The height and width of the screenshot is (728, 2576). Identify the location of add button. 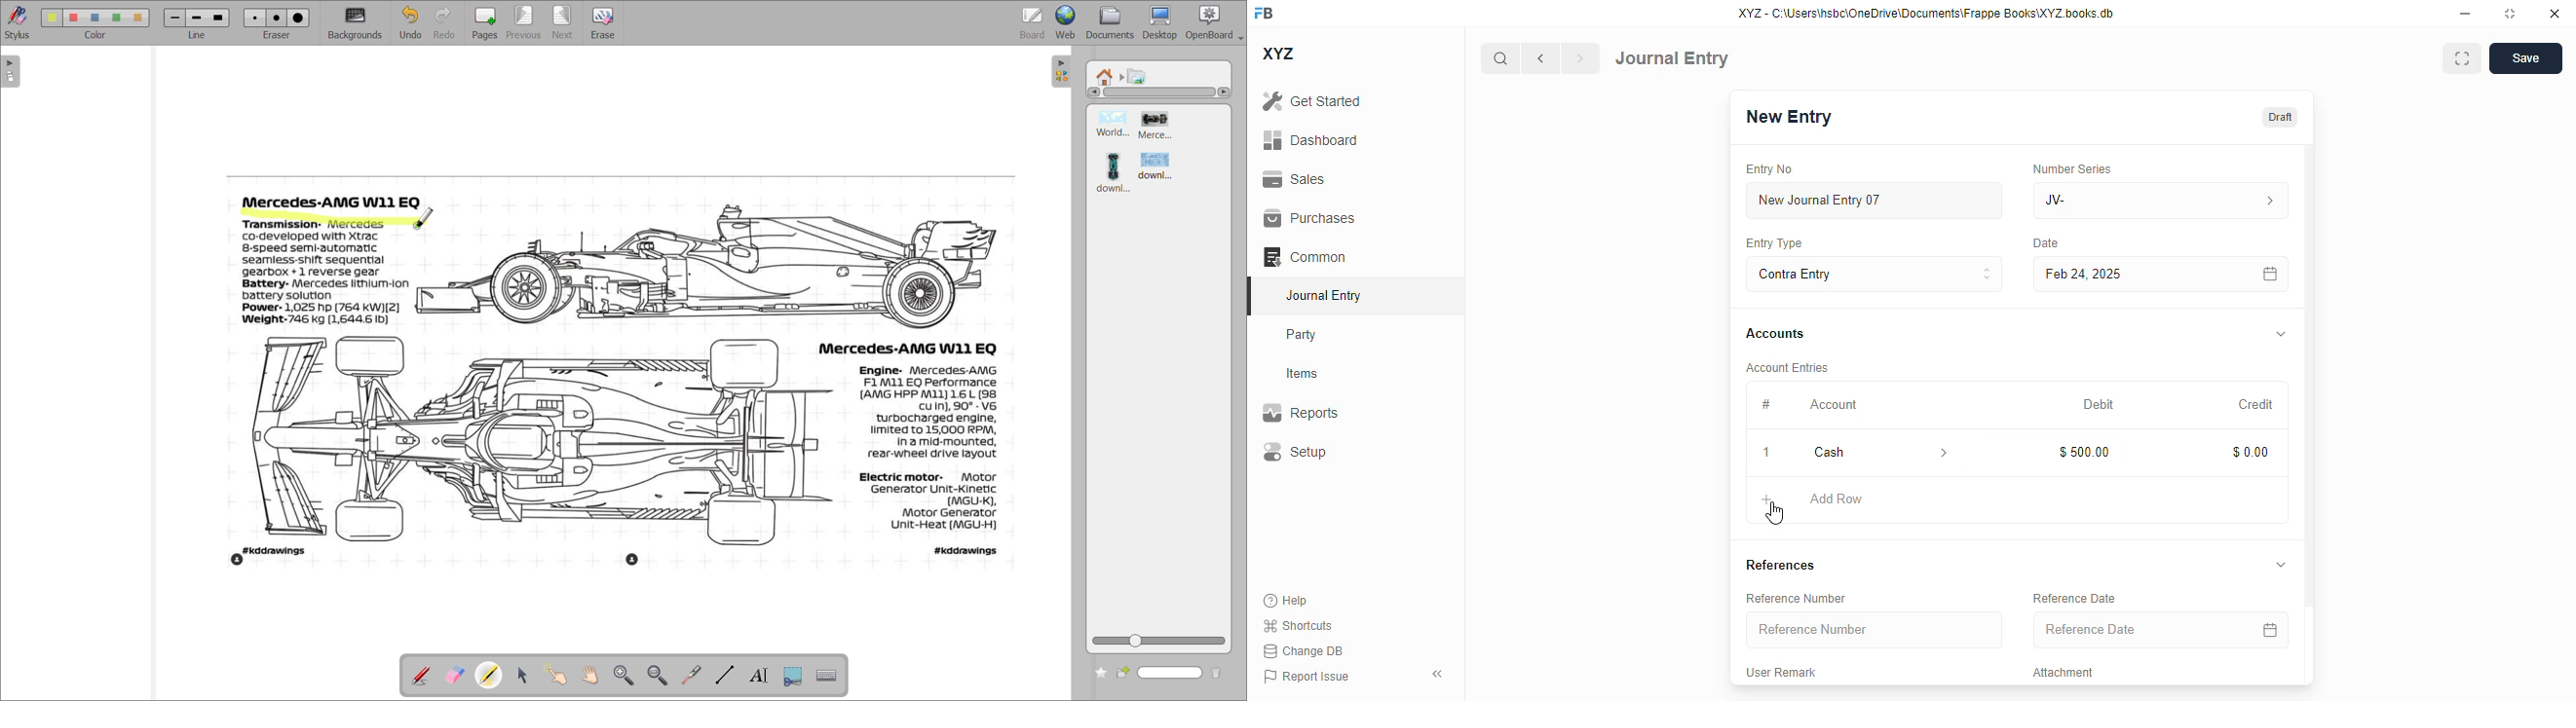
(1766, 499).